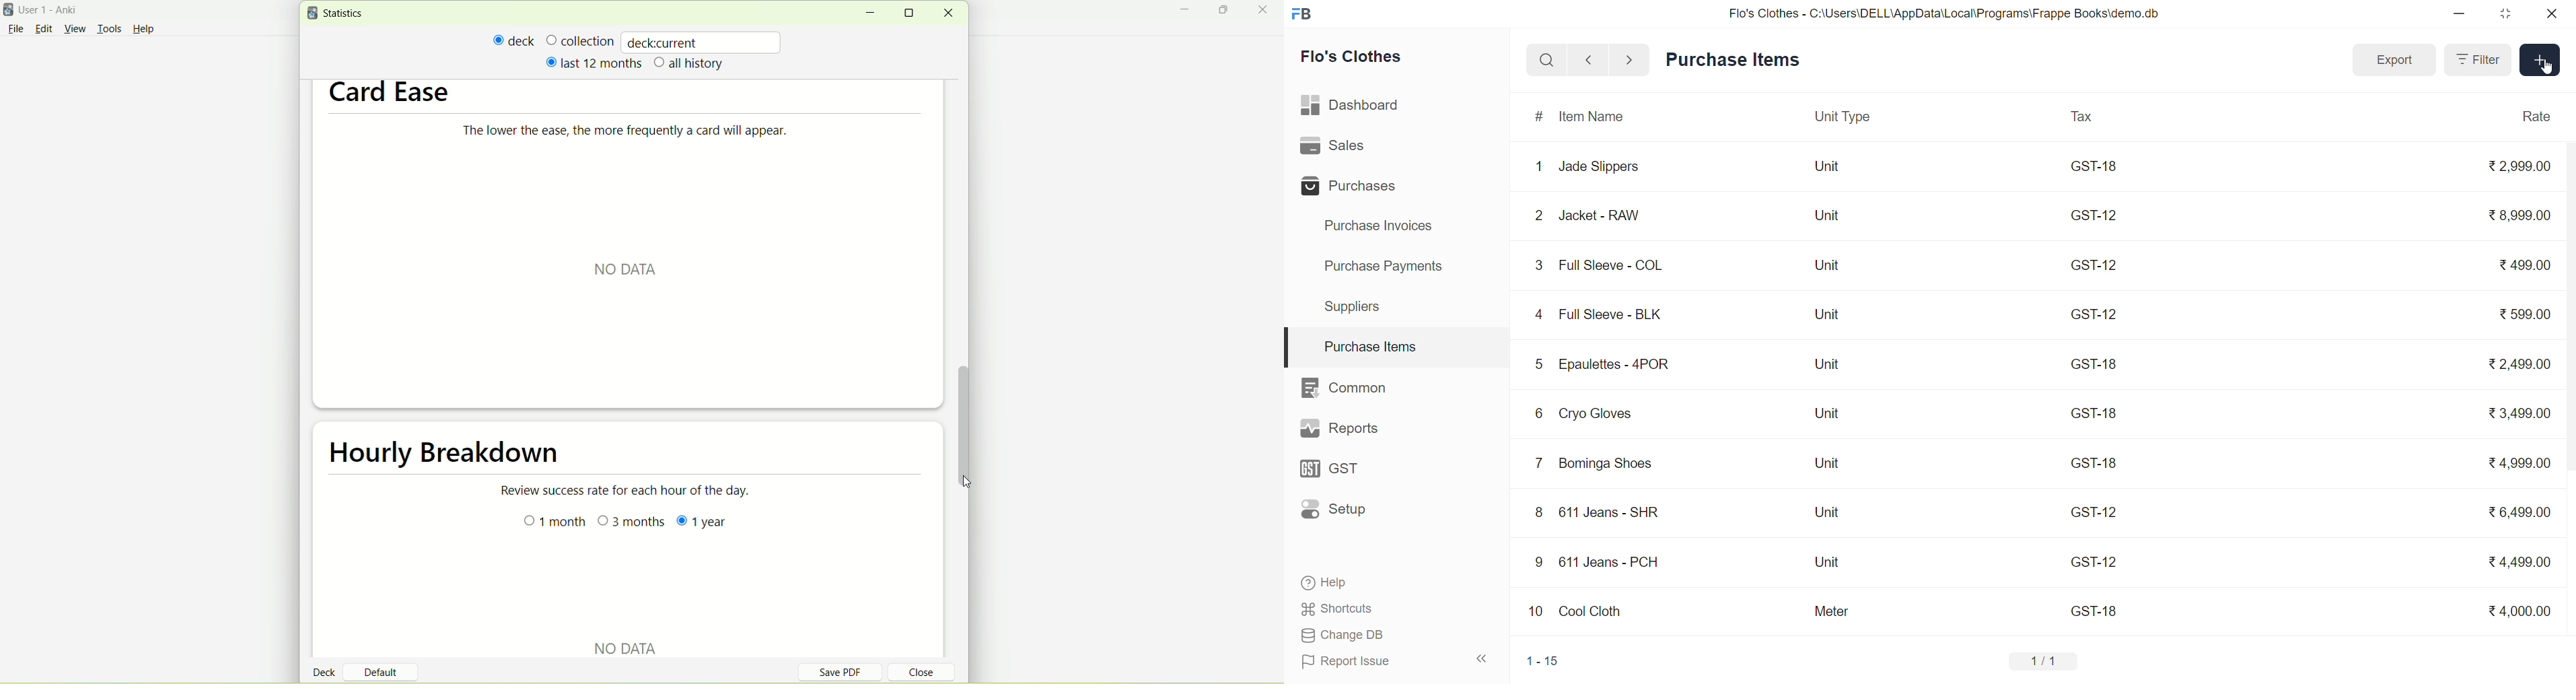 Image resolution: width=2576 pixels, height=700 pixels. I want to click on Add Item, so click(2536, 61).